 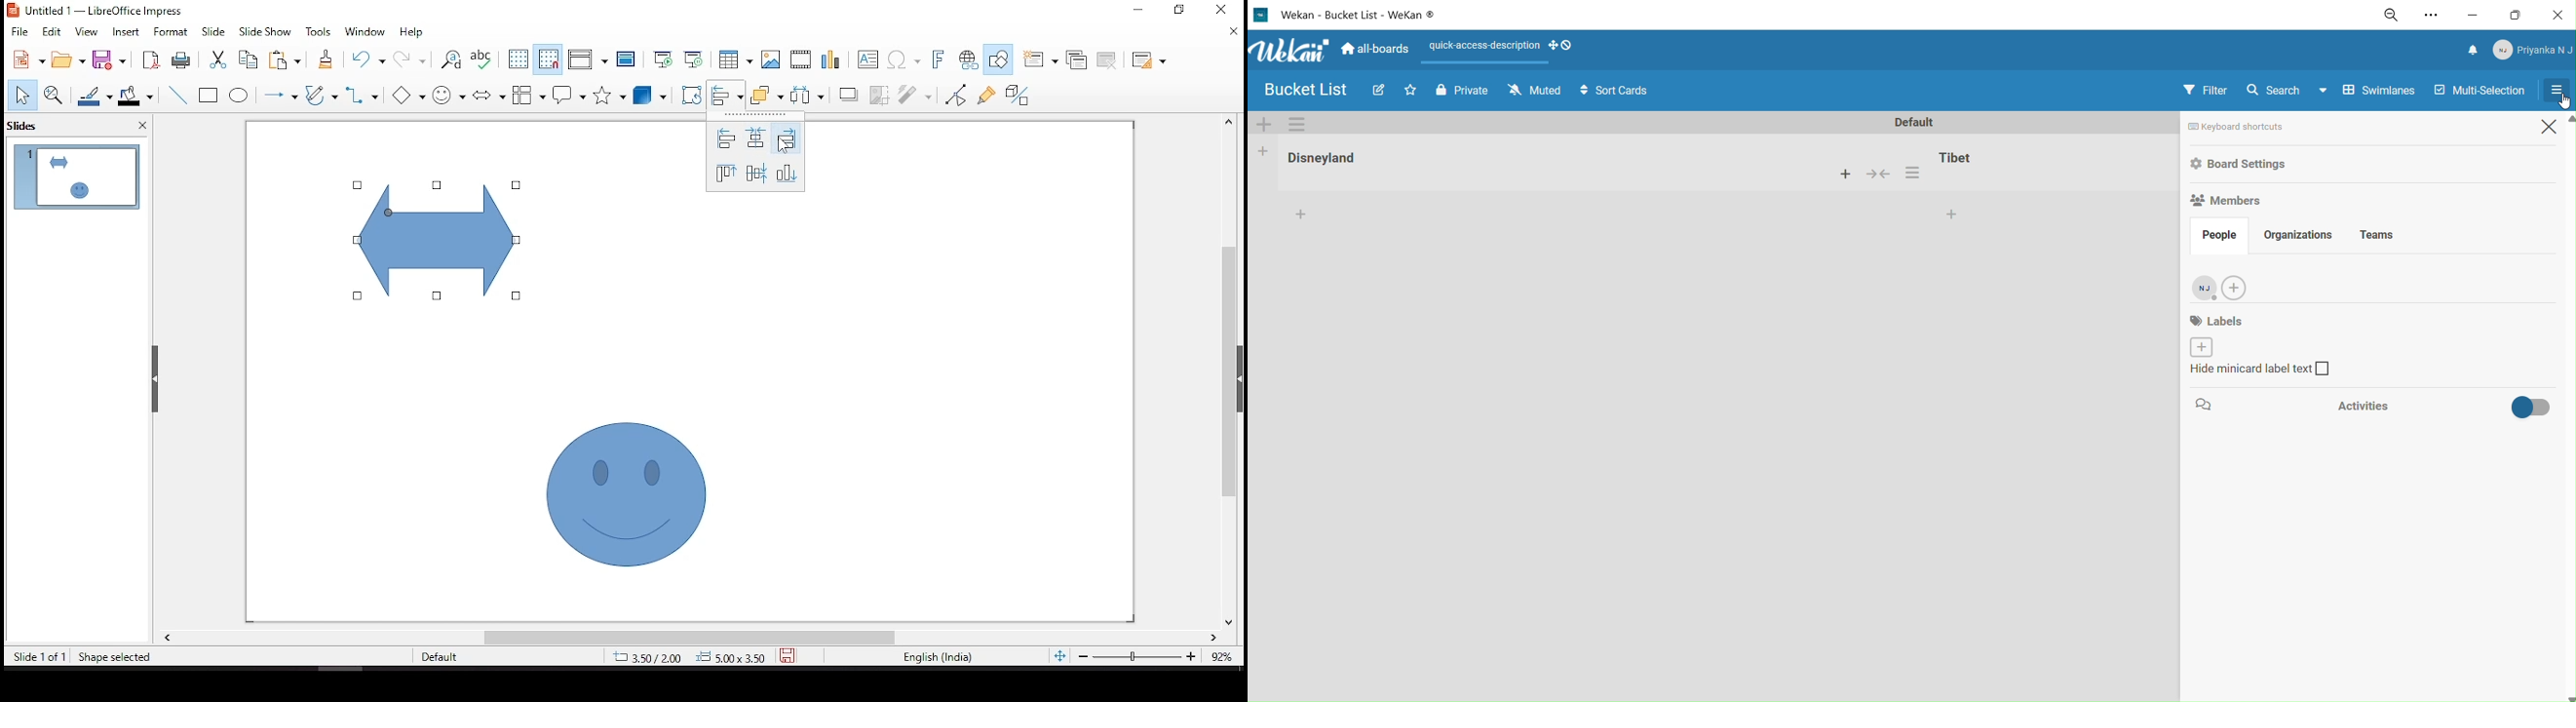 I want to click on rectangle, so click(x=211, y=97).